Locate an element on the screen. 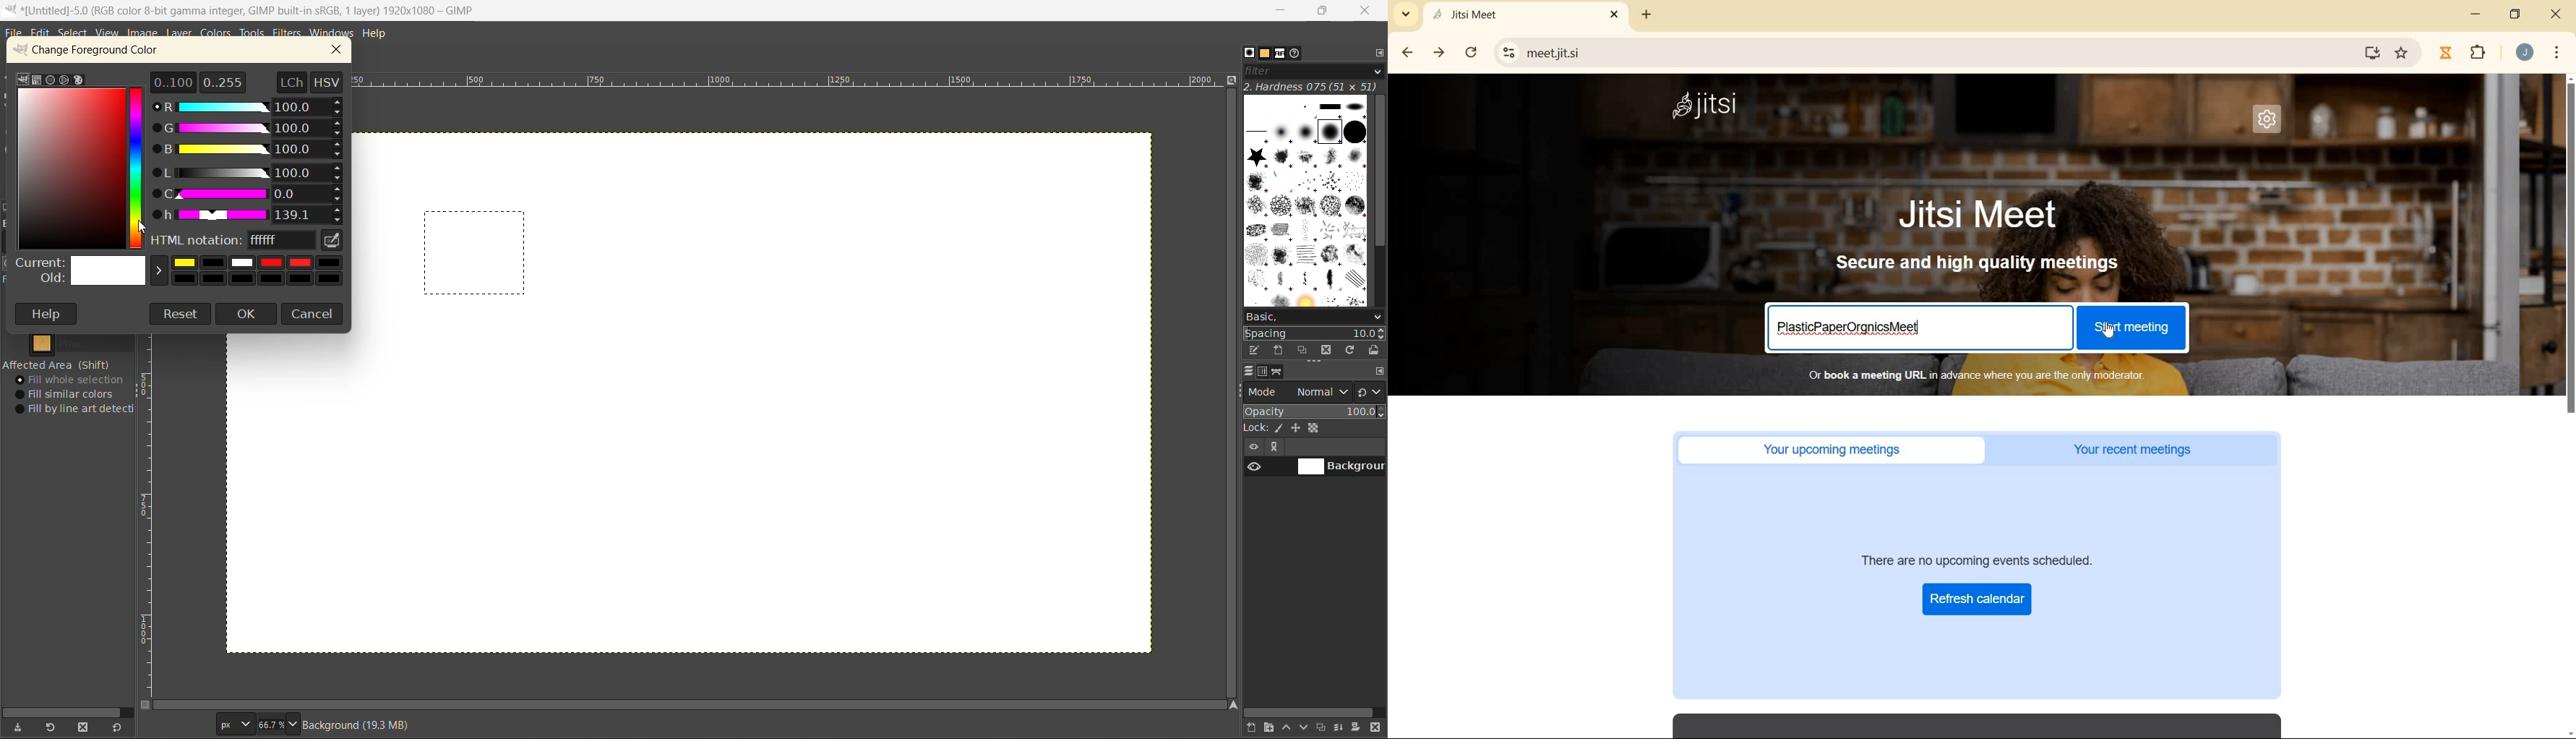 The image size is (2576, 756). Jitsi Meet is located at coordinates (1979, 215).